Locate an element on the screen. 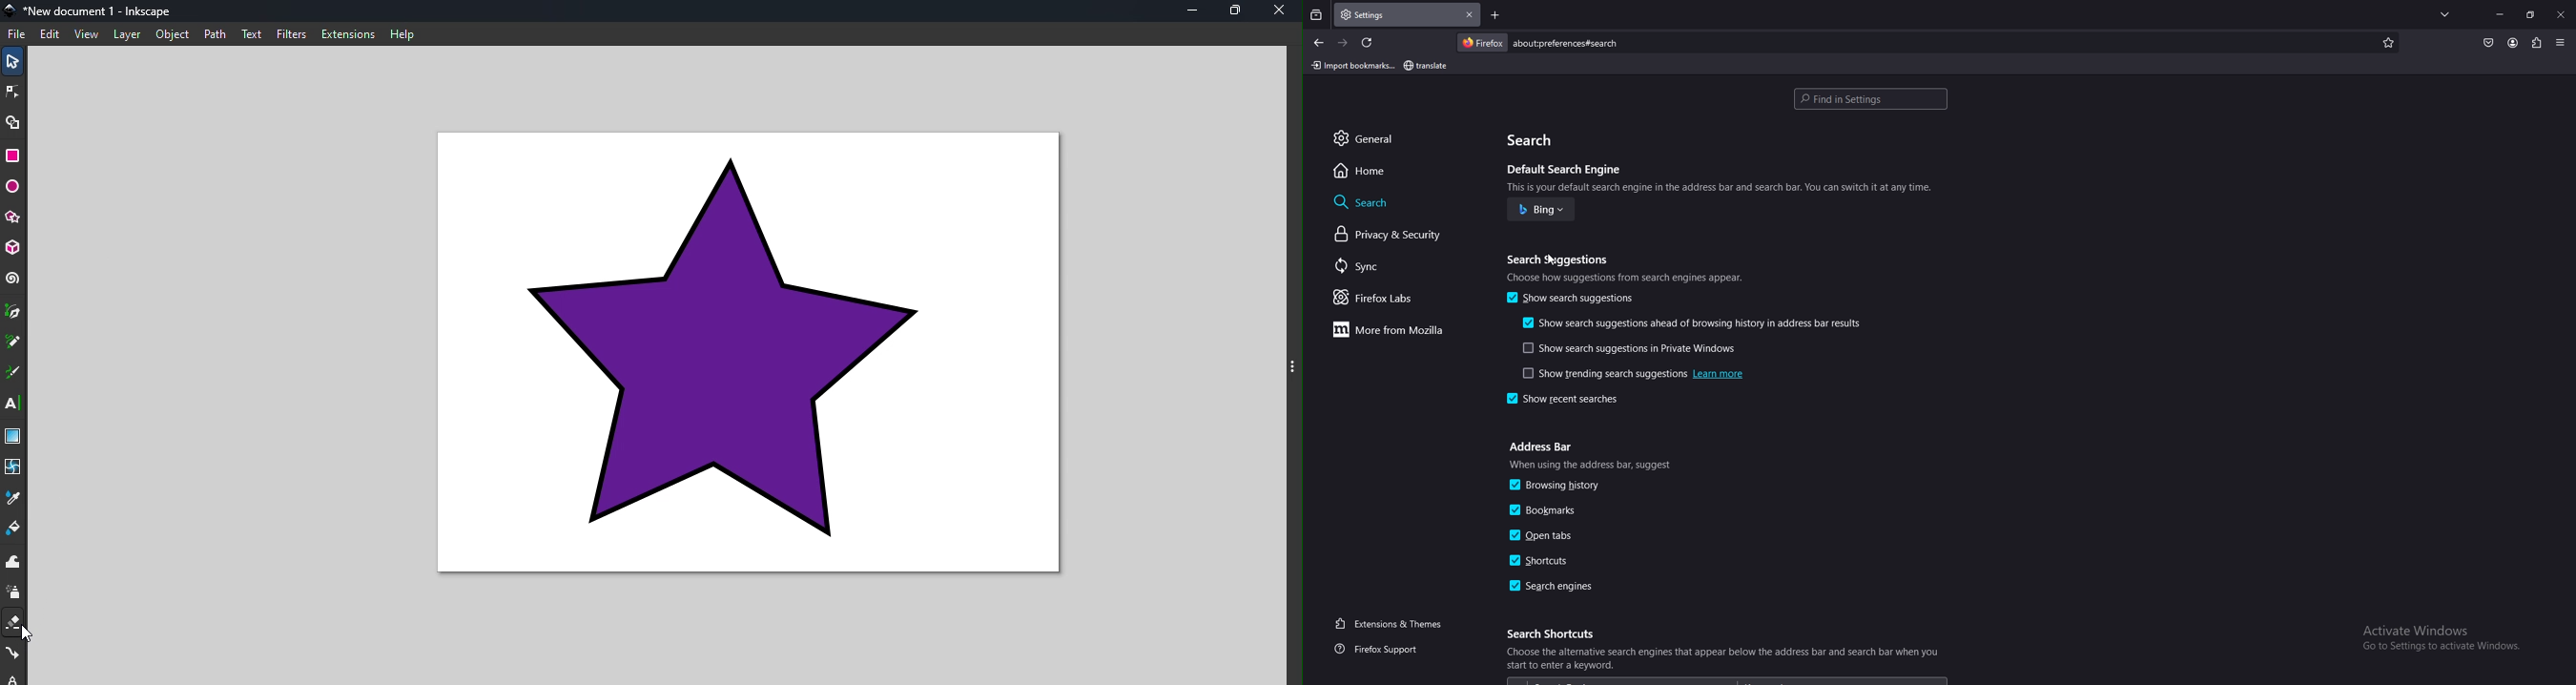 The height and width of the screenshot is (700, 2576). paint bucket tool is located at coordinates (14, 529).